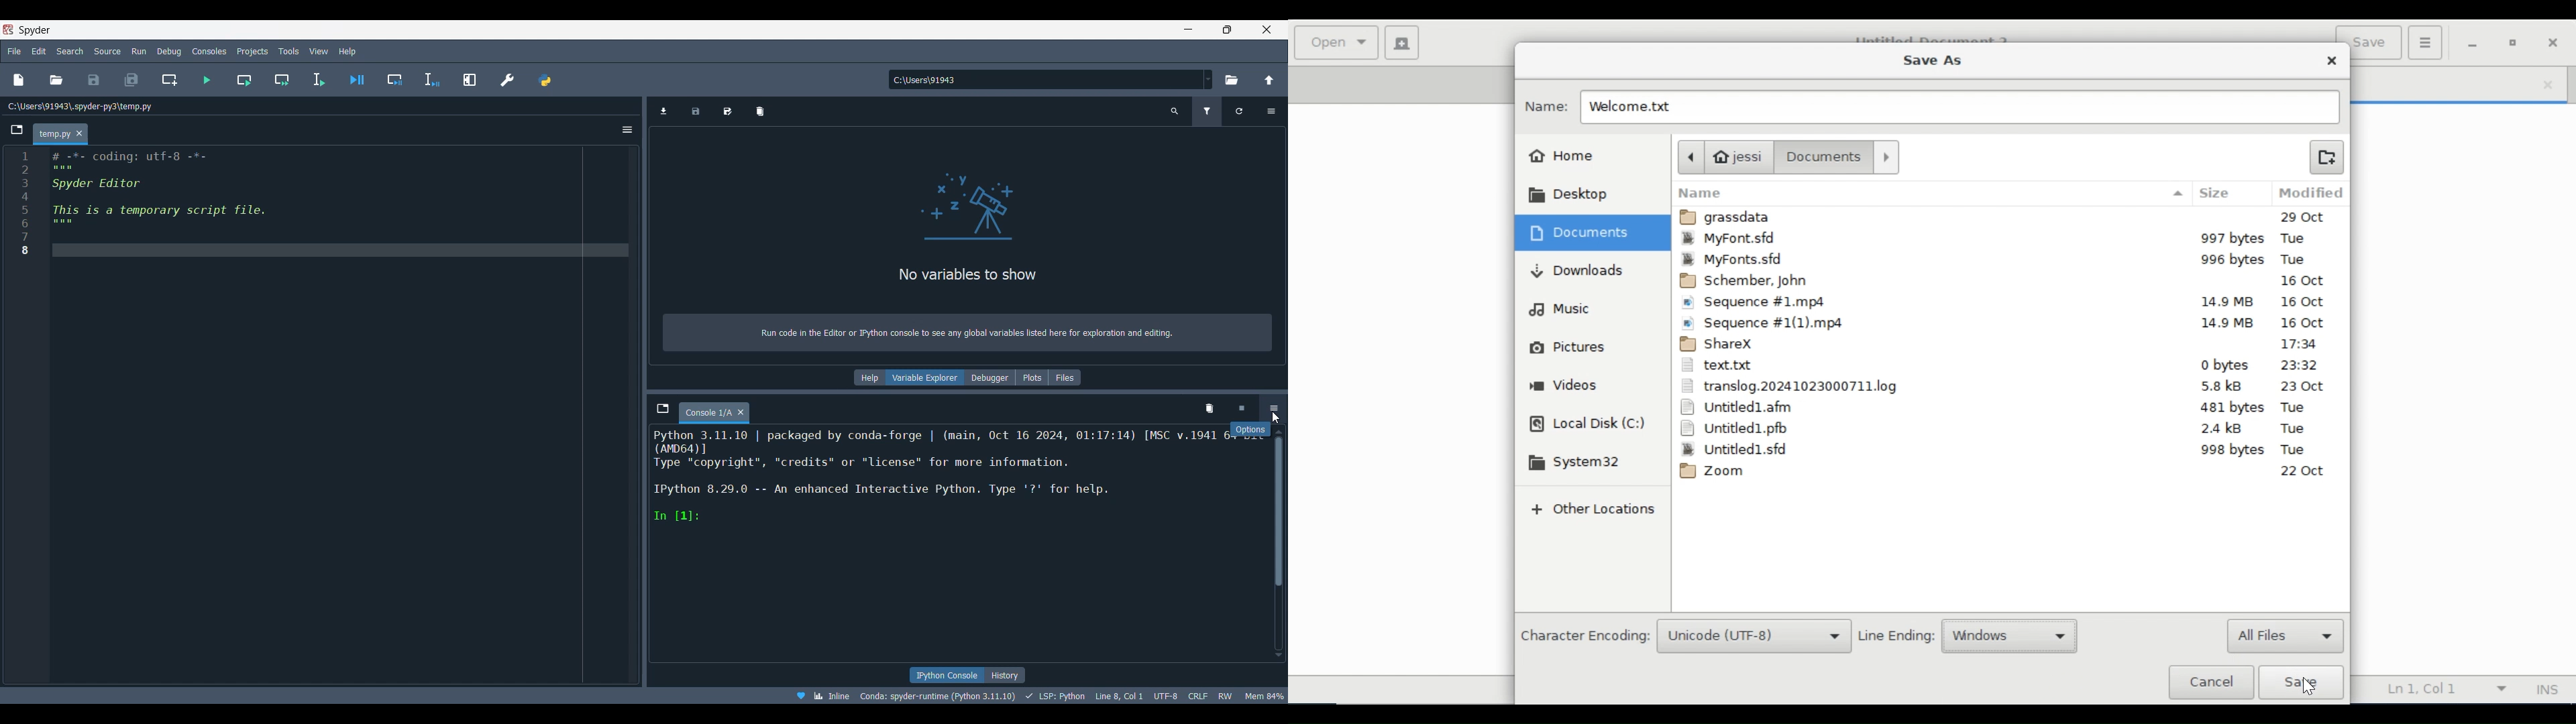 Image resolution: width=2576 pixels, height=728 pixels. What do you see at coordinates (1228, 29) in the screenshot?
I see `Show interface in a smaller tab` at bounding box center [1228, 29].